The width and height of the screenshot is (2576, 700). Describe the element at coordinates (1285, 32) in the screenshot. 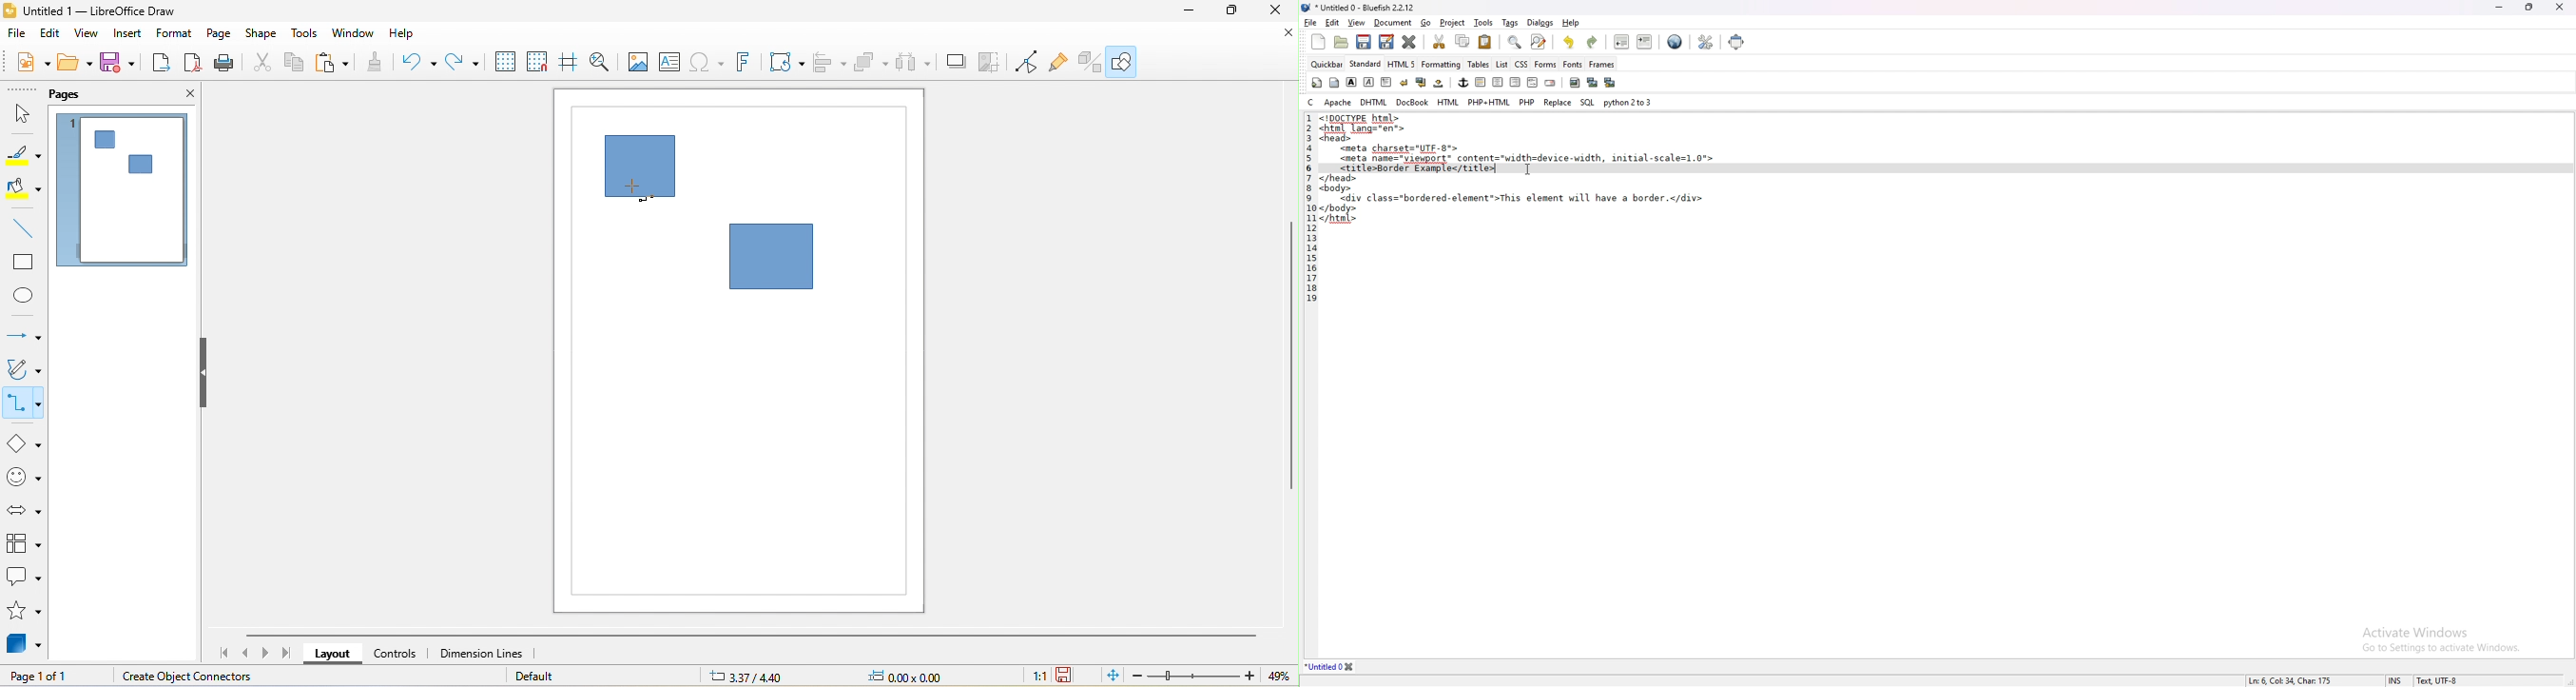

I see `close` at that location.